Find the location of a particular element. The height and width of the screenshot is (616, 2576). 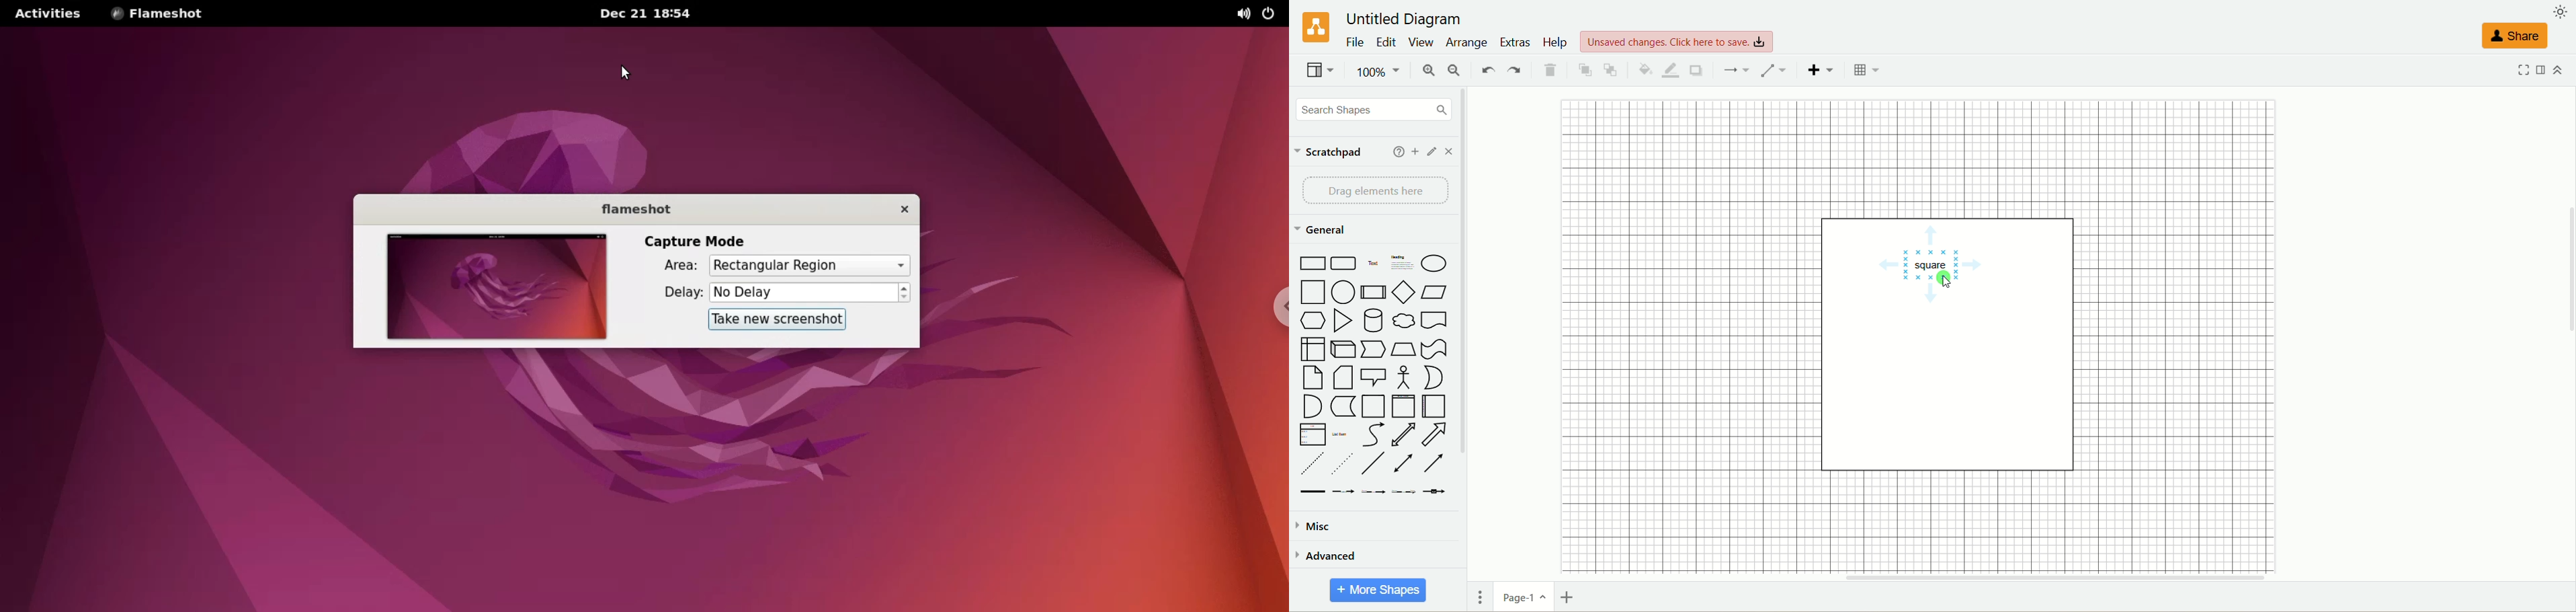

connection is located at coordinates (1739, 72).